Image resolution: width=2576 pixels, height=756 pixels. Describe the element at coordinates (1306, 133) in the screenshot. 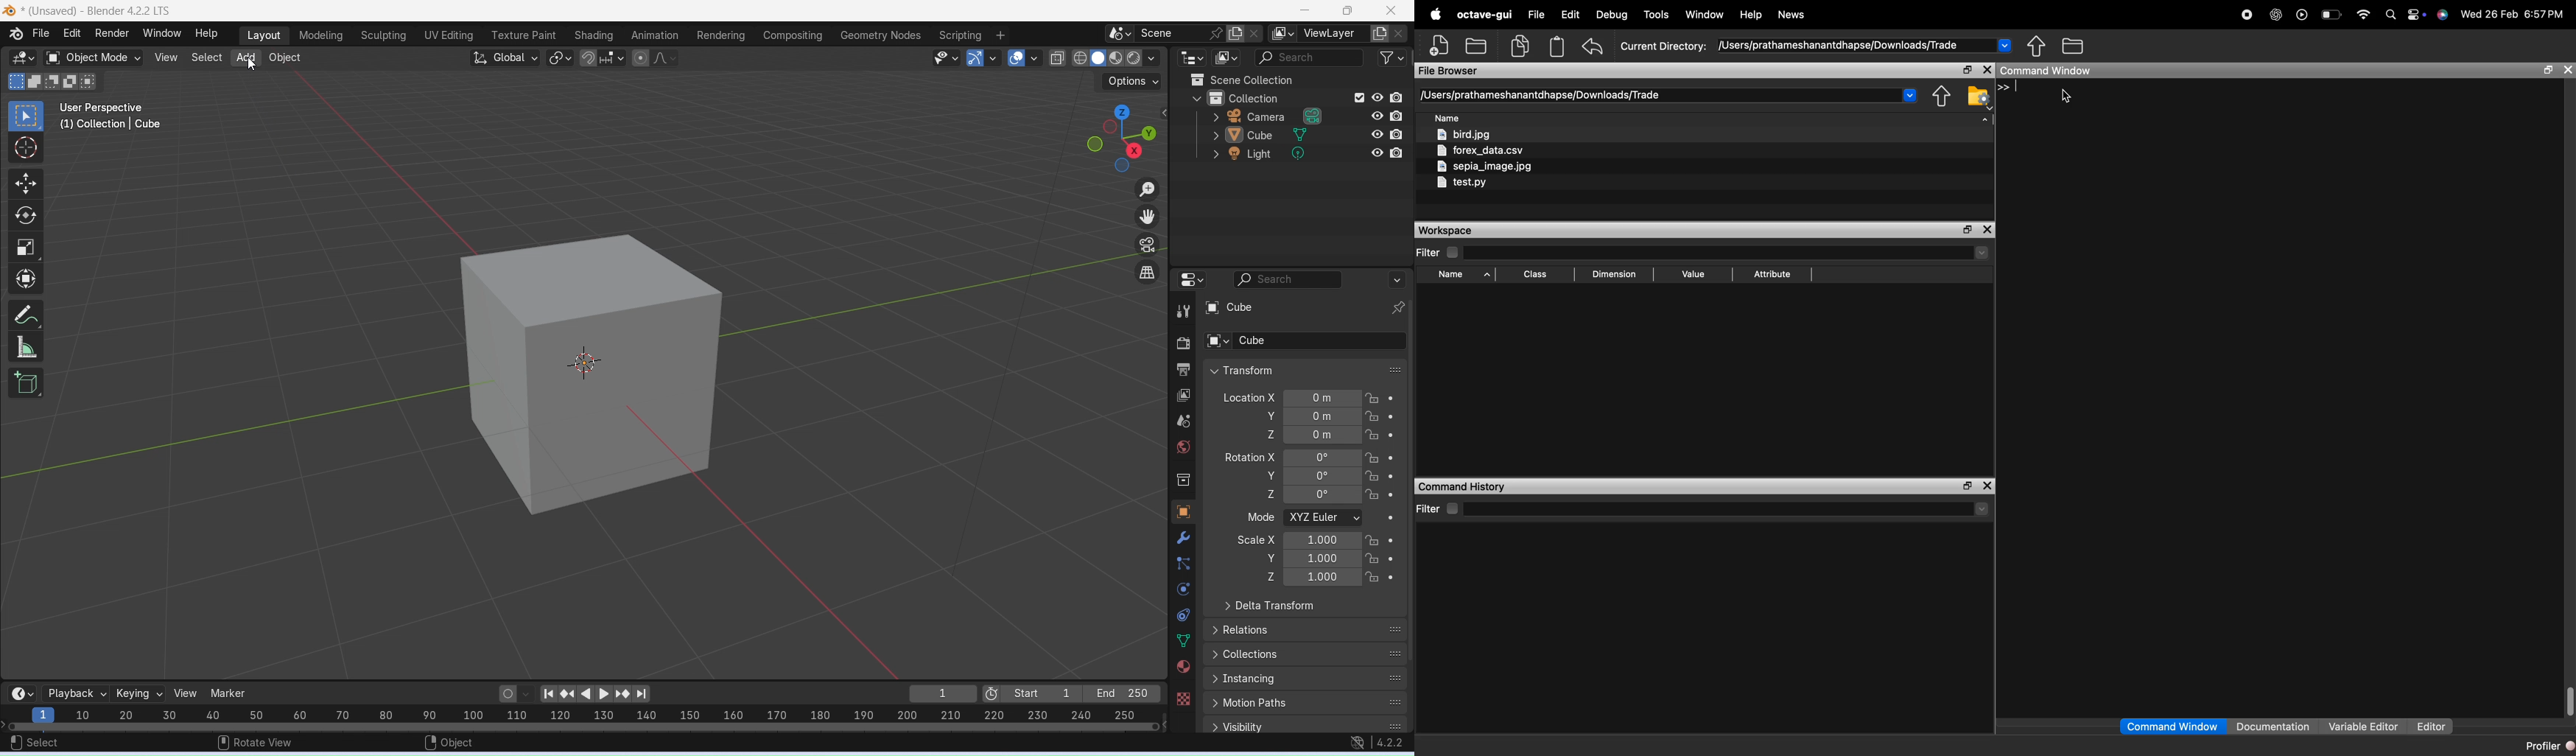

I see `Cube layer` at that location.